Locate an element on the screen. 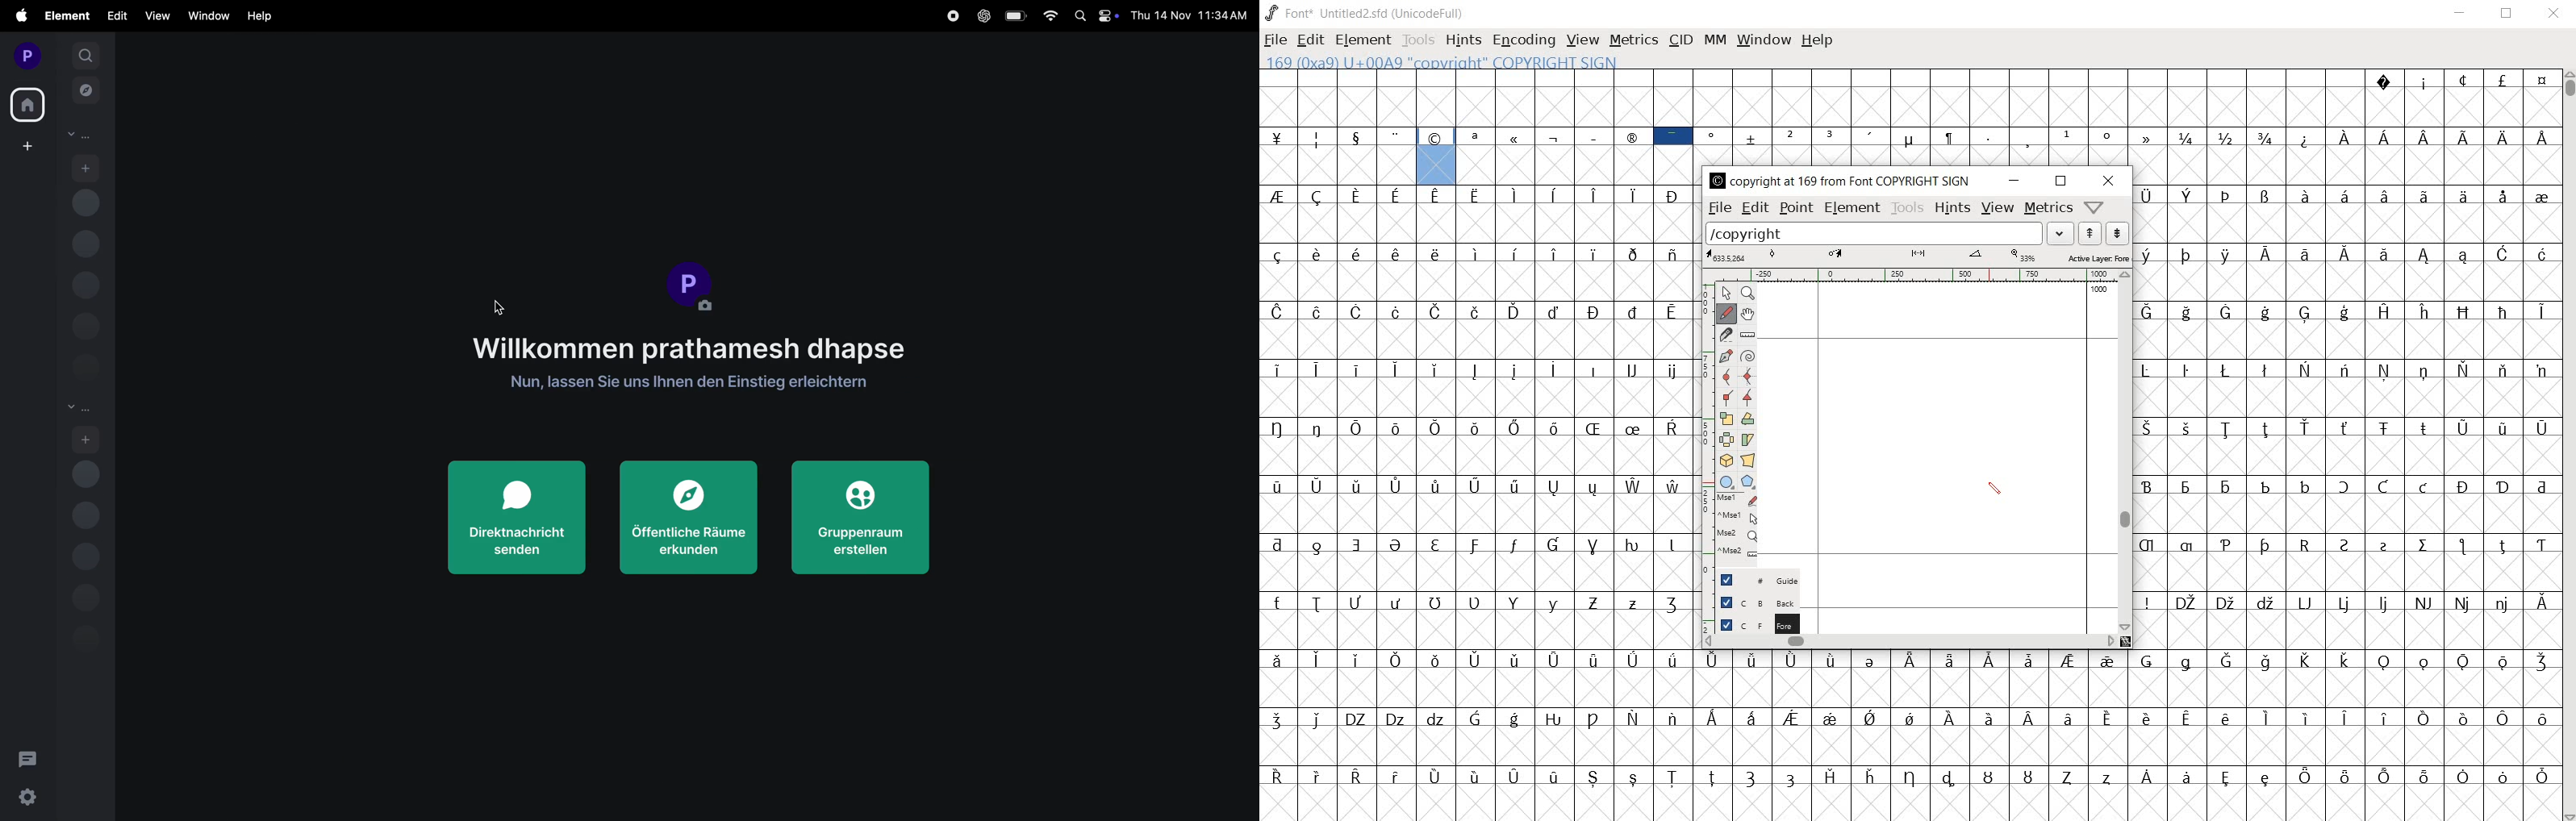 Image resolution: width=2576 pixels, height=840 pixels. rectangle or ellipse is located at coordinates (1726, 481).